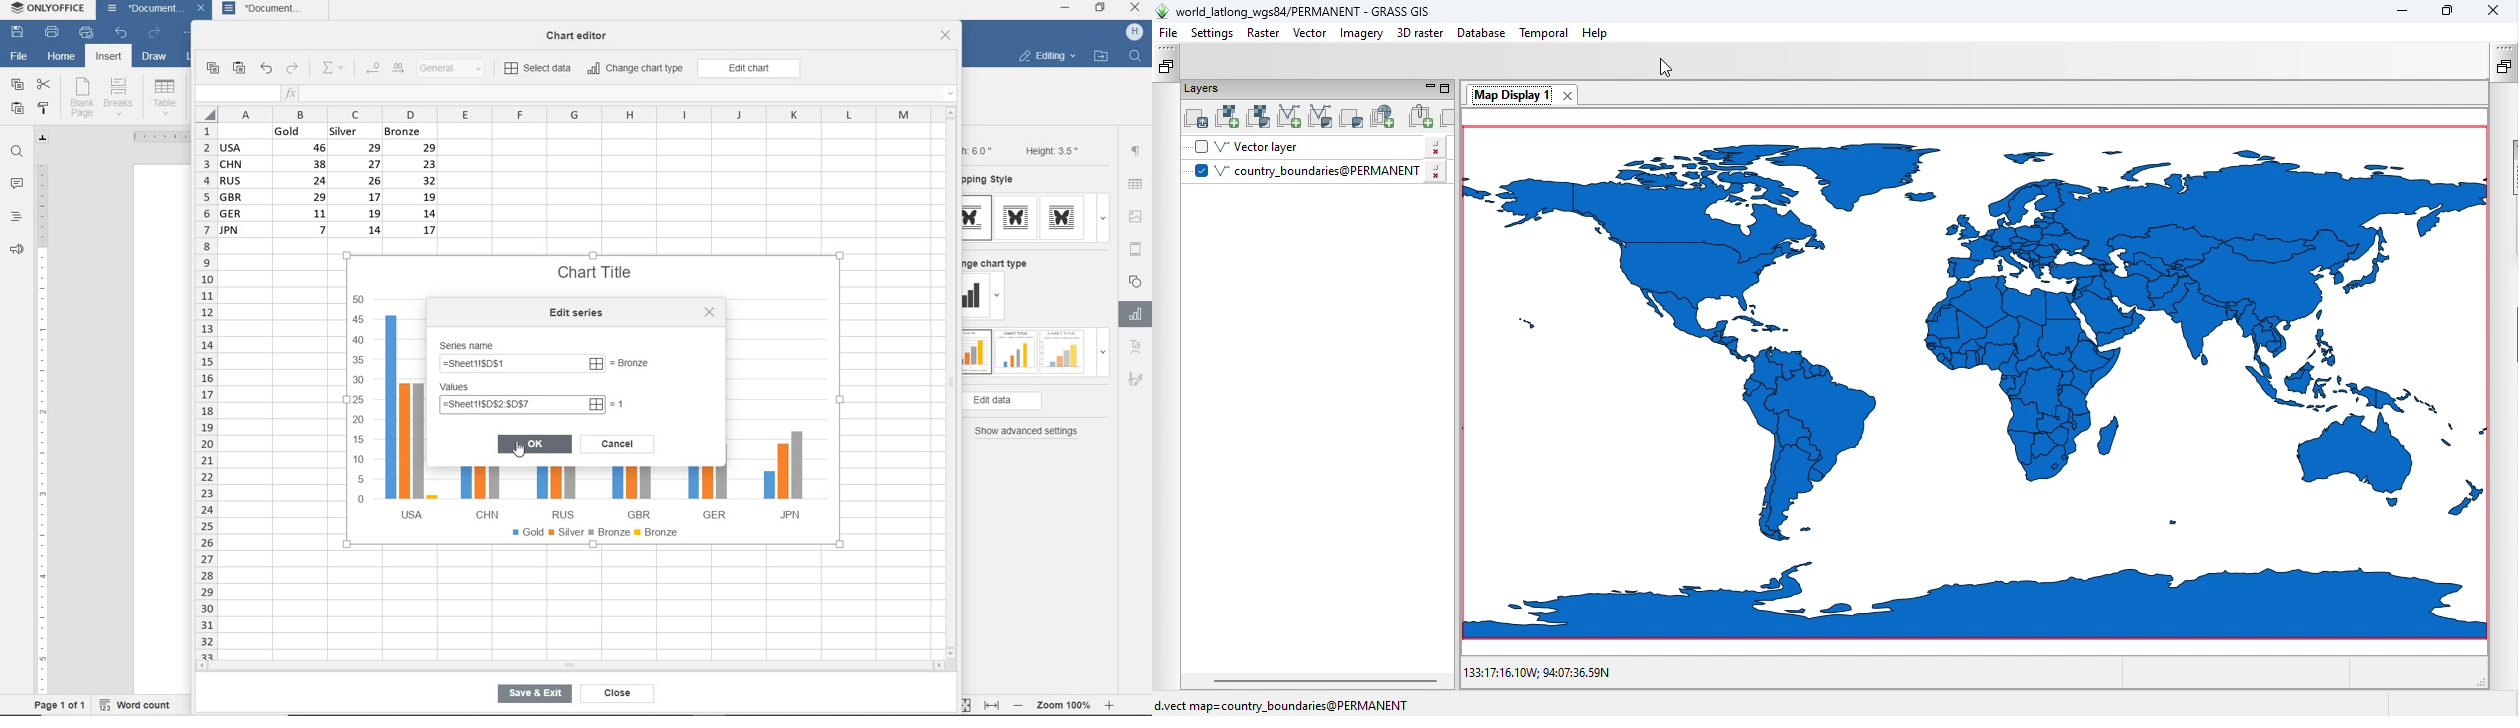 The height and width of the screenshot is (728, 2520). I want to click on Signature settings, so click(1135, 382).